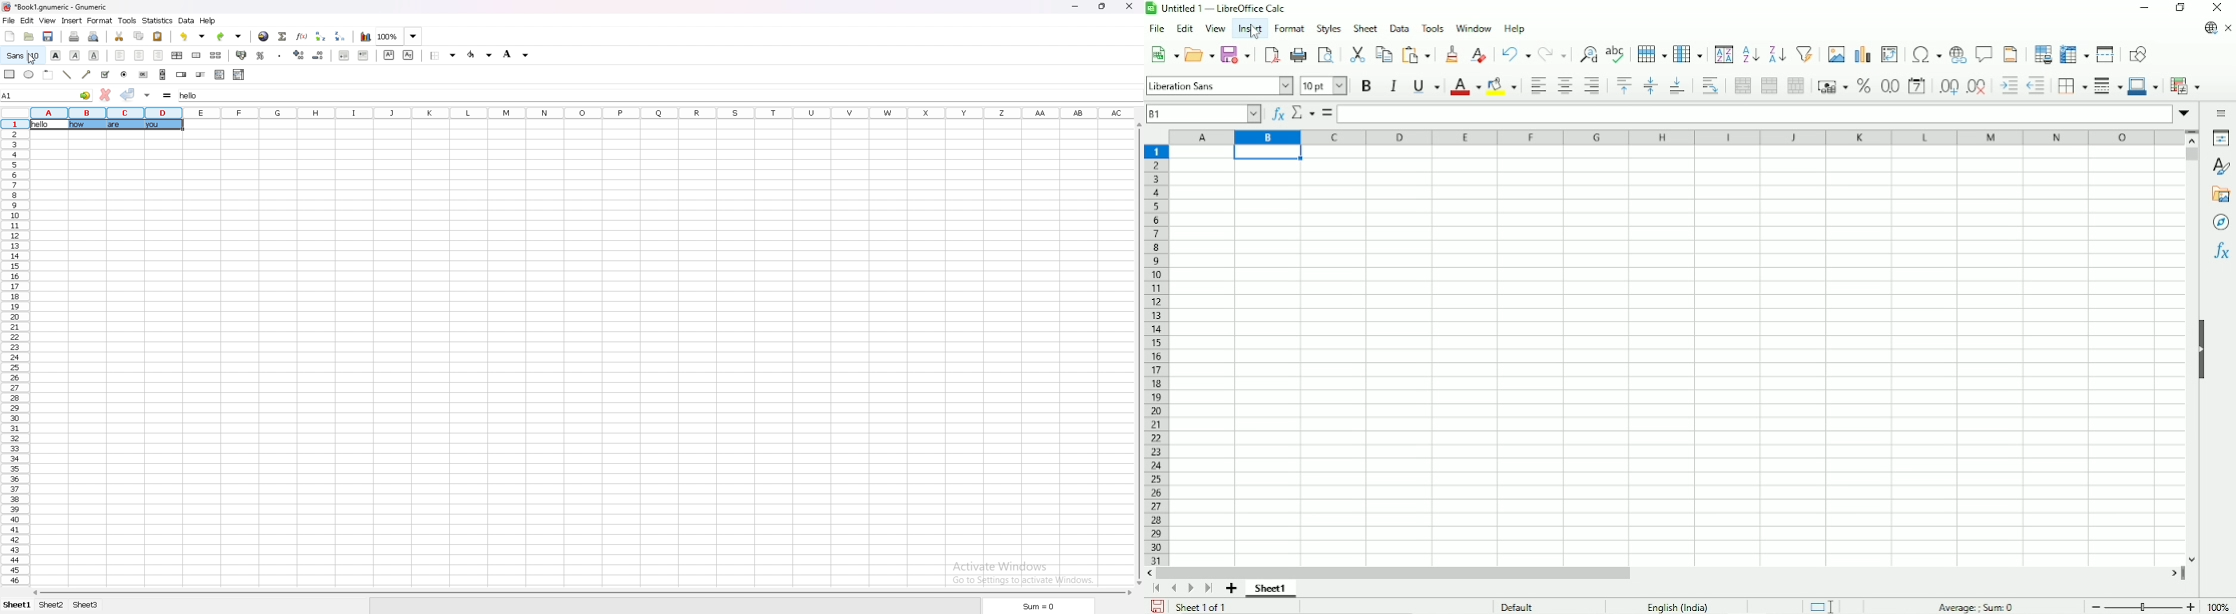 The width and height of the screenshot is (2240, 616). Describe the element at coordinates (1520, 605) in the screenshot. I see `Default` at that location.